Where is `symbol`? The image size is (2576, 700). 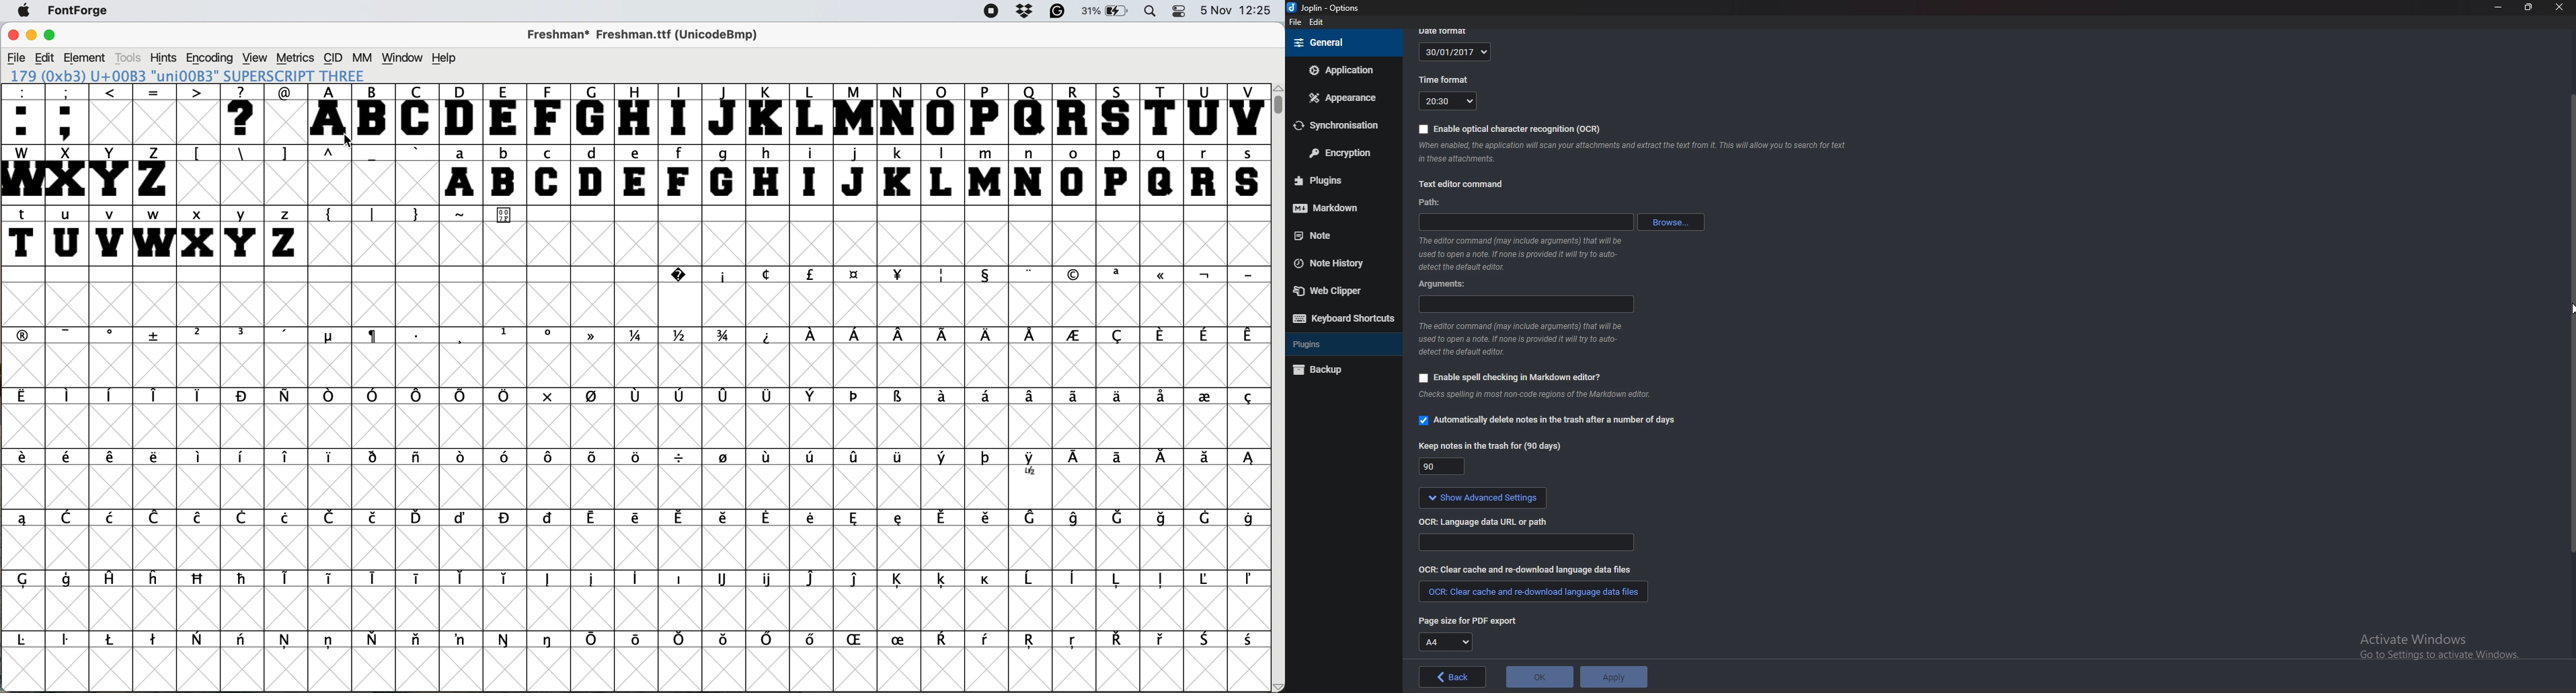
symbol is located at coordinates (727, 458).